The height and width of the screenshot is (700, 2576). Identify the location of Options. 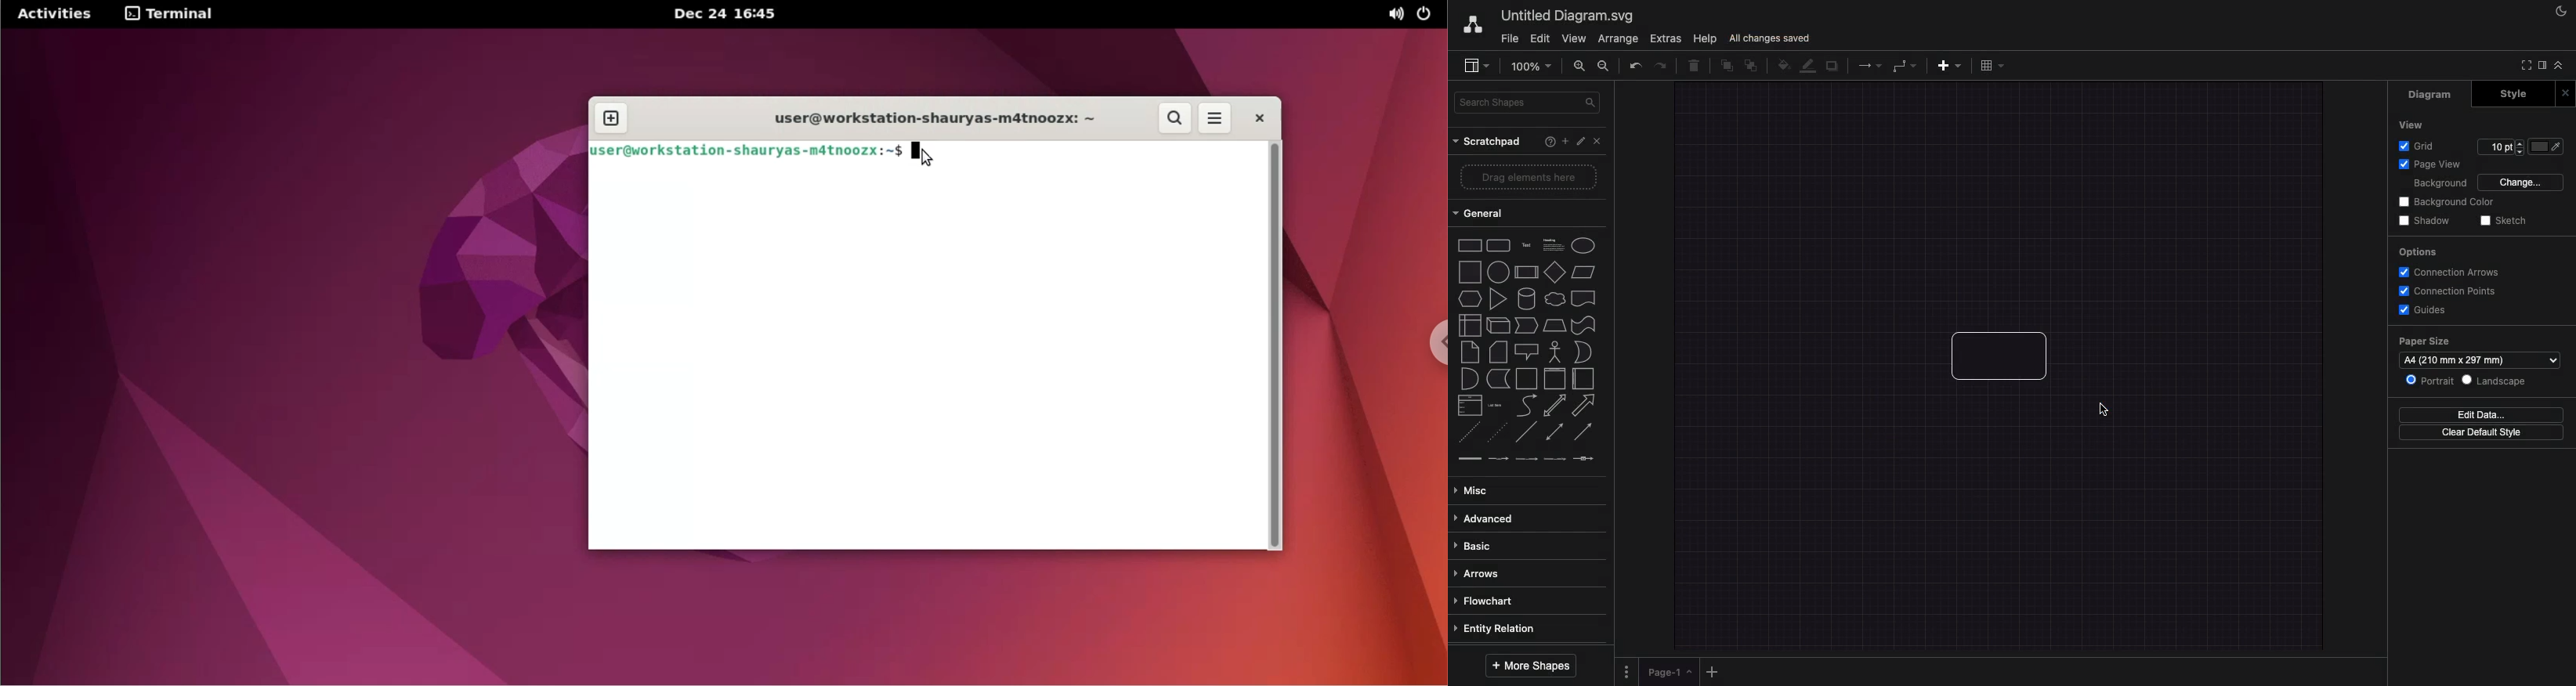
(2419, 252).